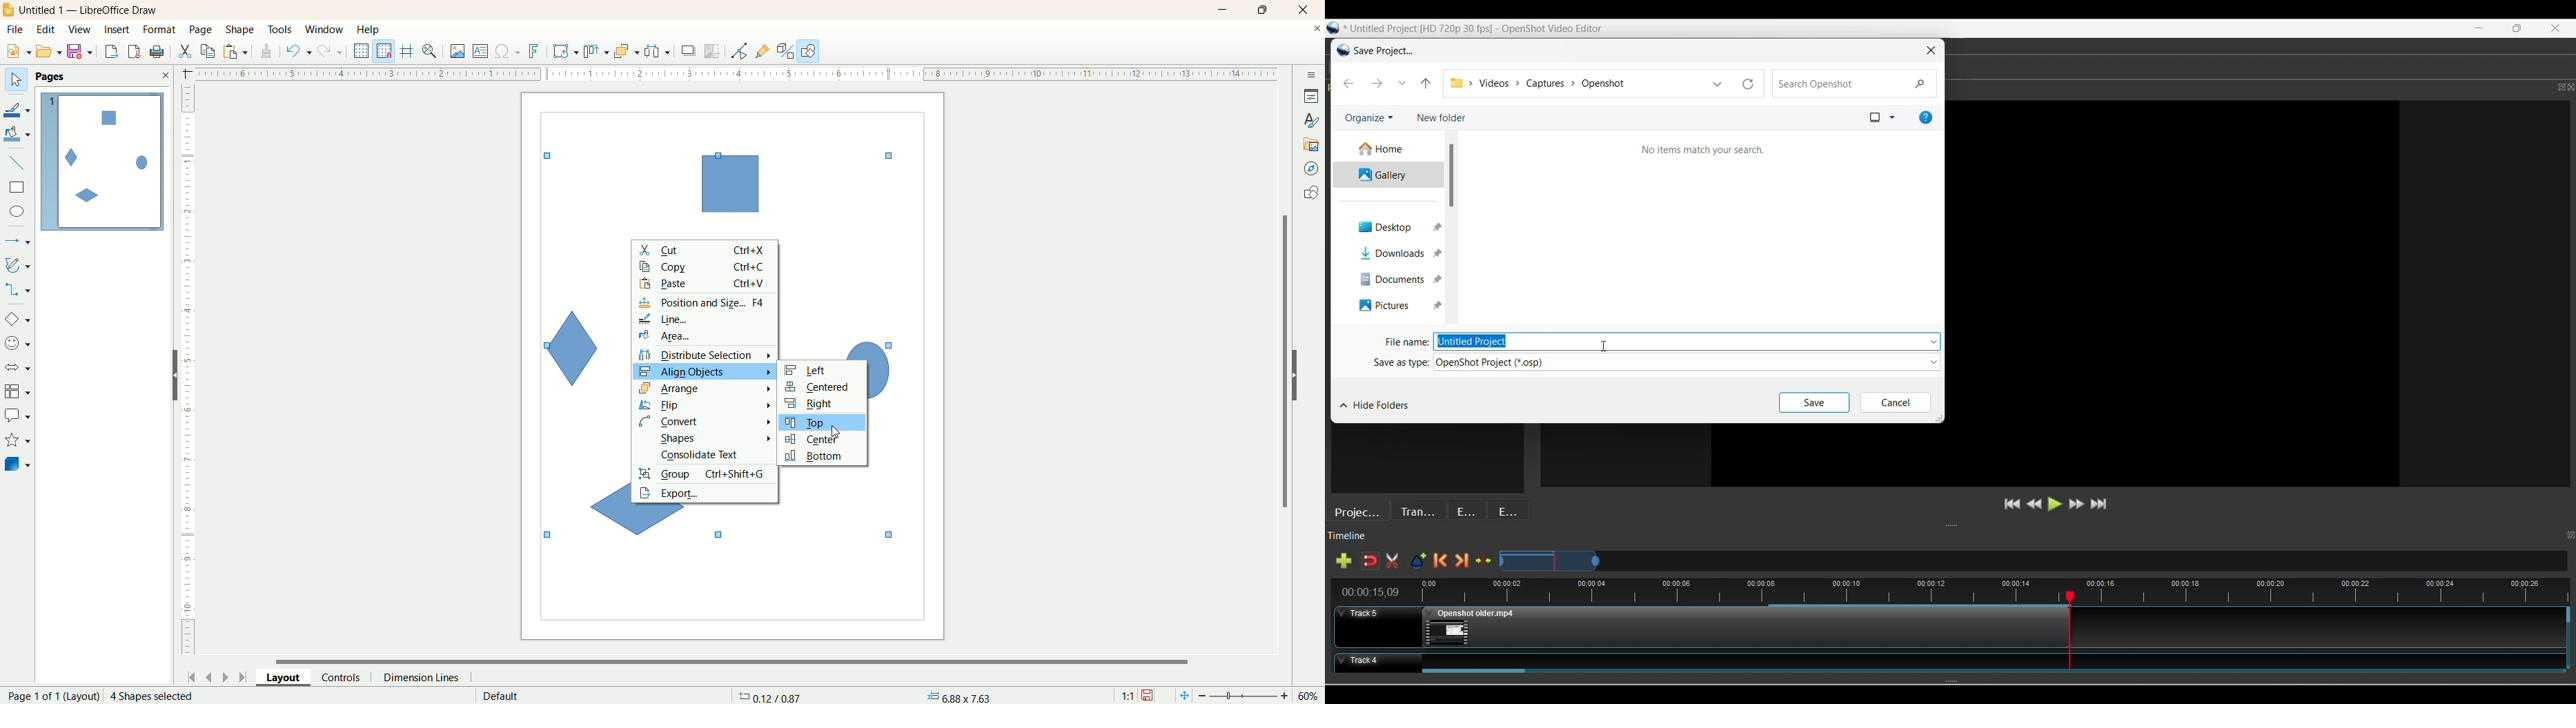 Image resolution: width=2576 pixels, height=728 pixels. I want to click on Cursor, so click(1606, 347).